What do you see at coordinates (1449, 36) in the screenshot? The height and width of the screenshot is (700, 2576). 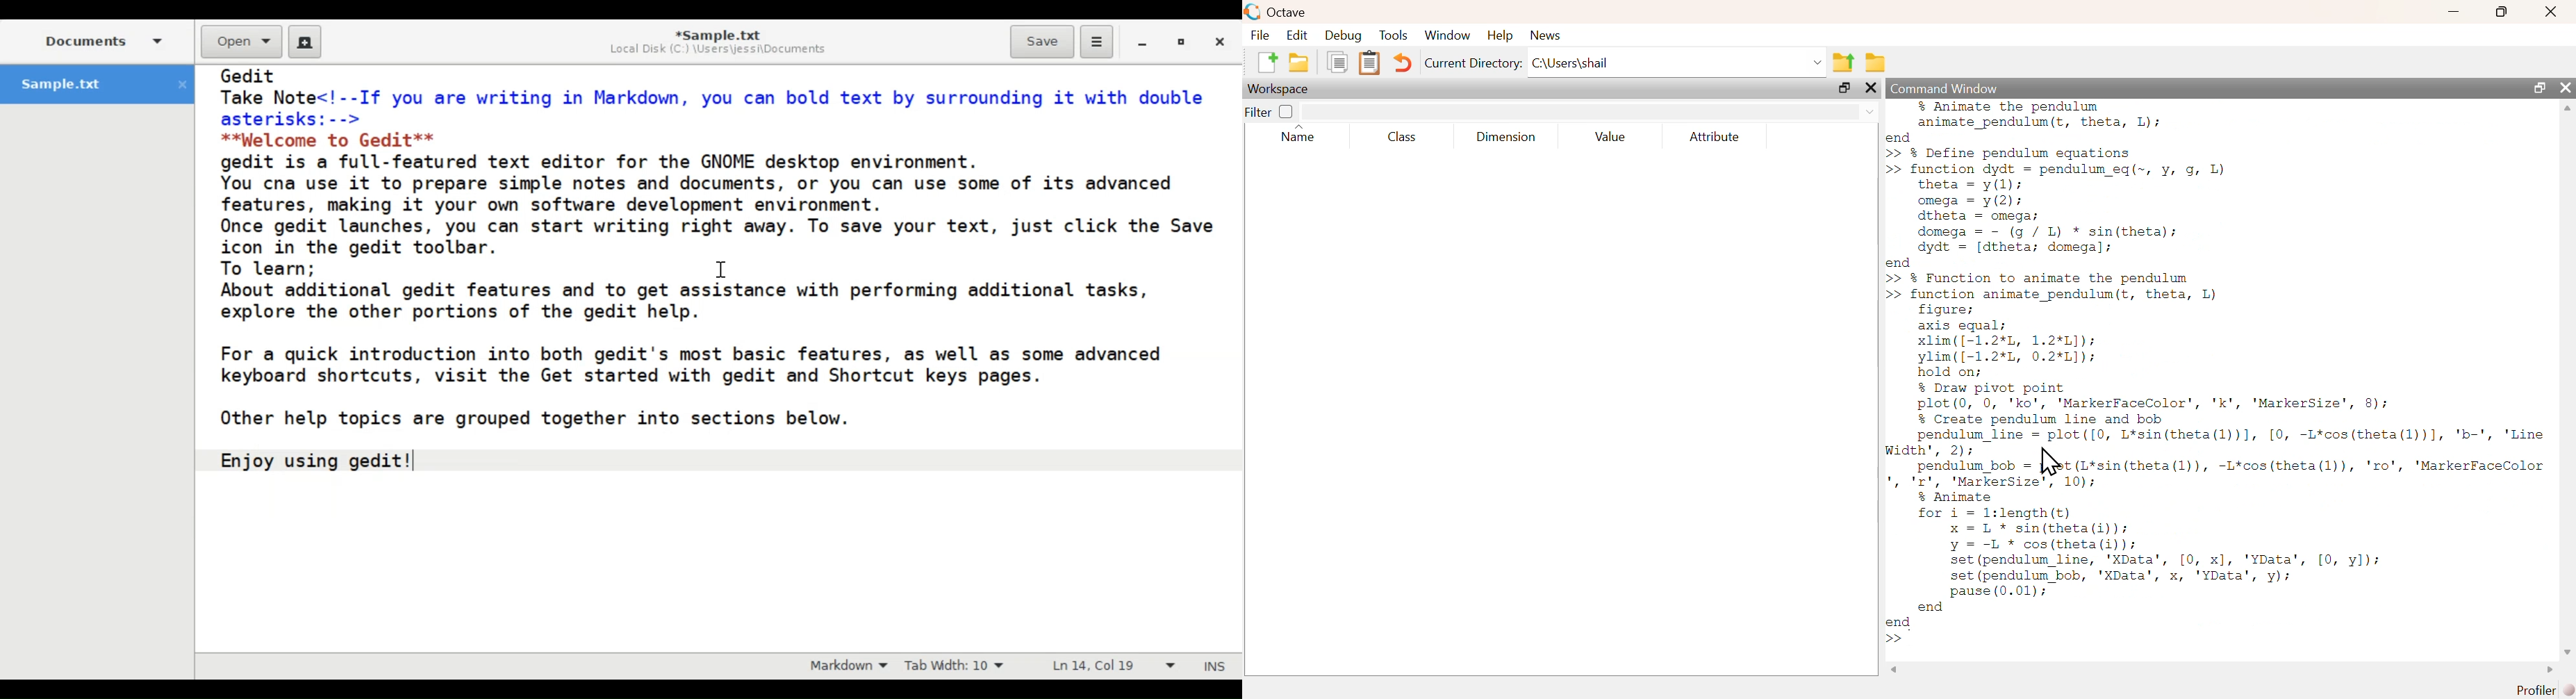 I see `Window` at bounding box center [1449, 36].